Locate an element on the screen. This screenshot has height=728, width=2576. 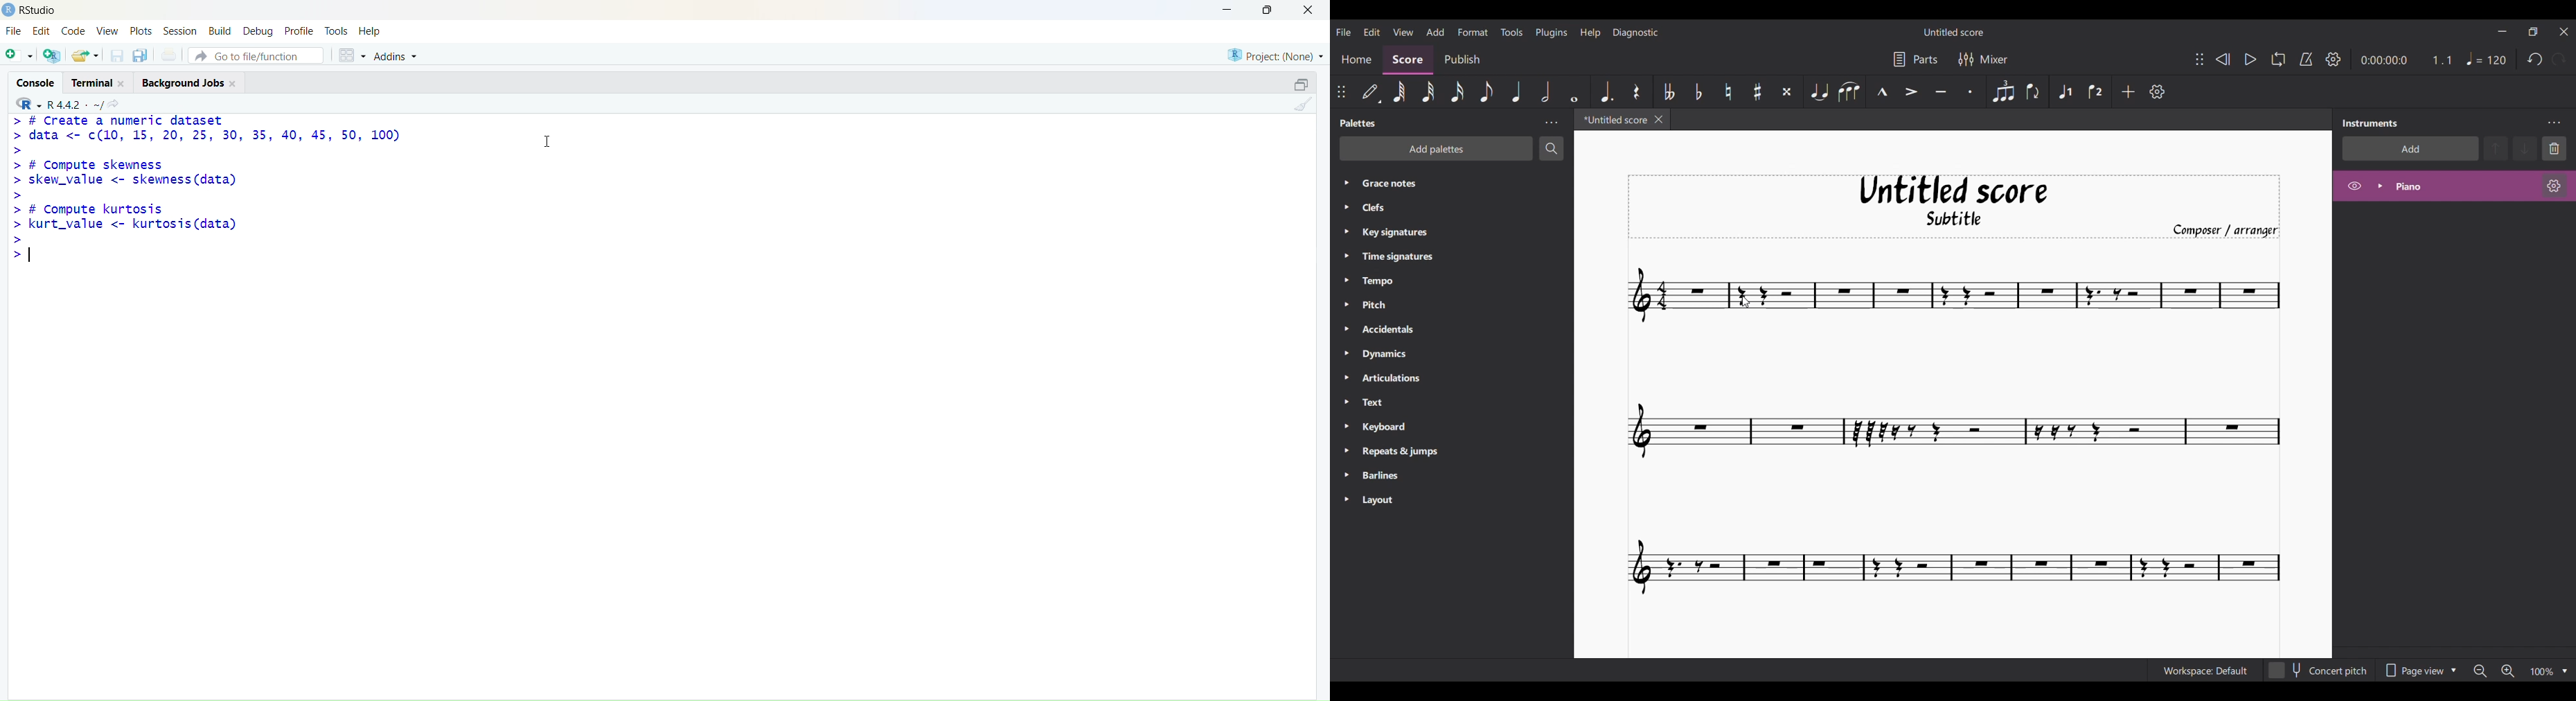
Tuplet is located at coordinates (2004, 92).